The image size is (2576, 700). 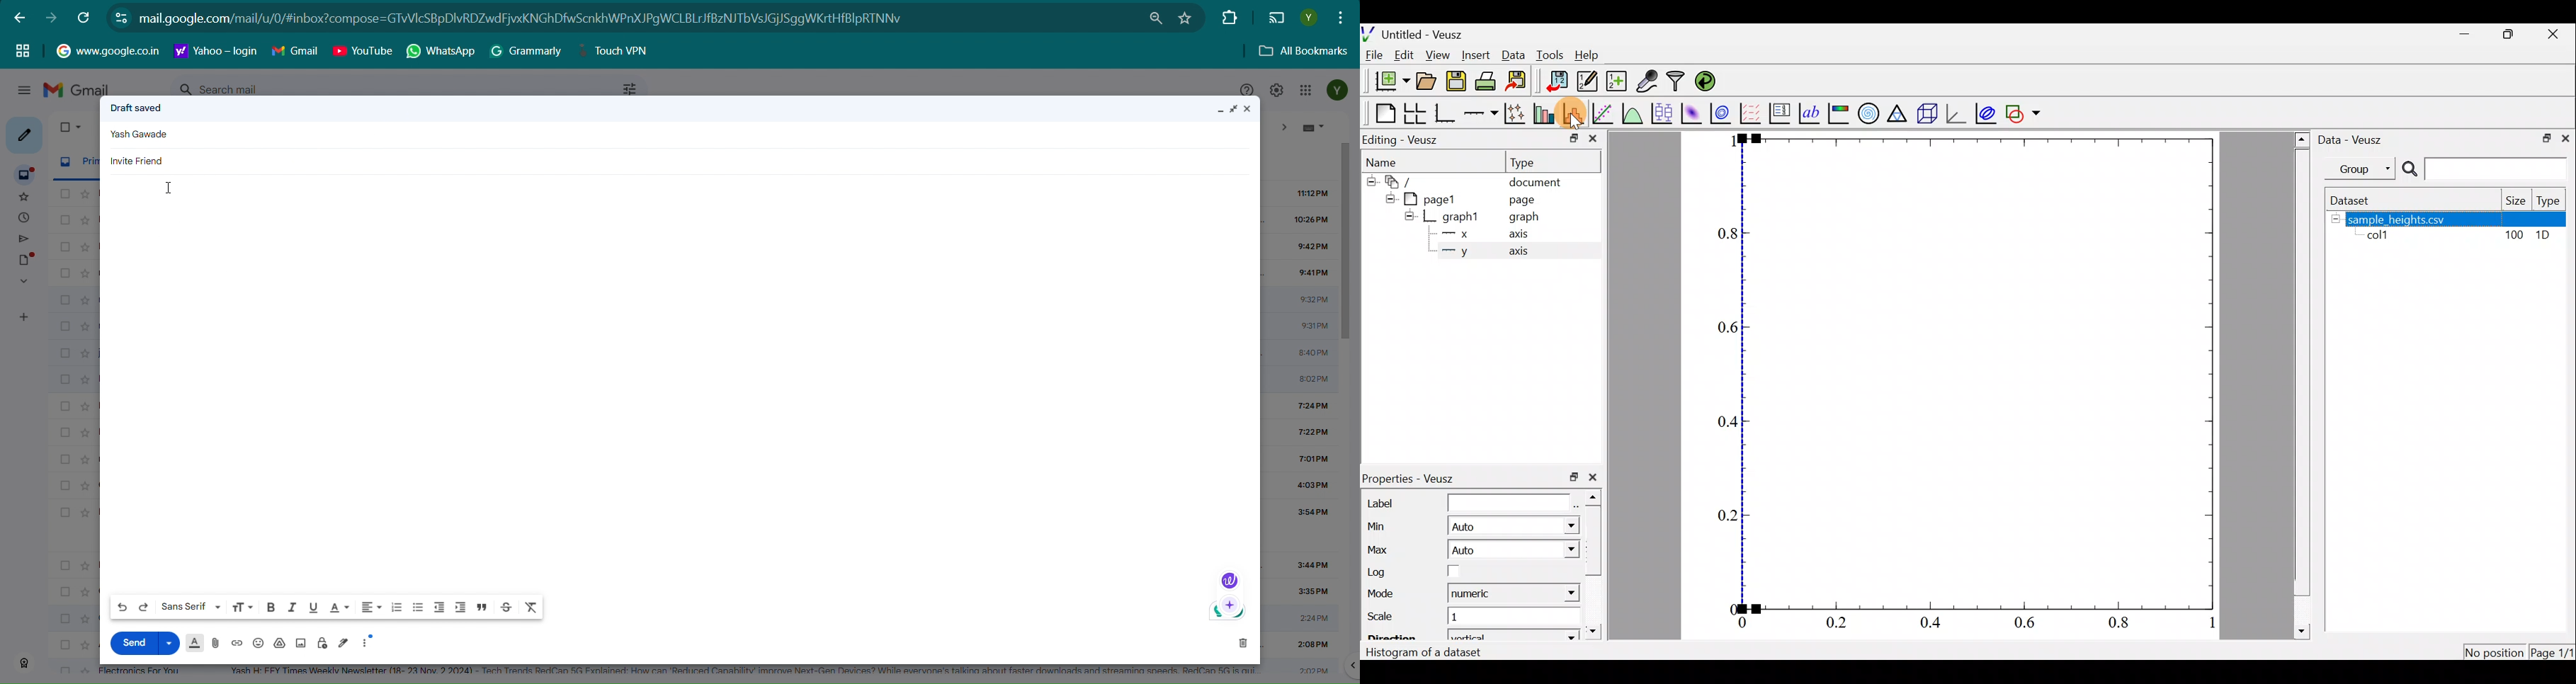 What do you see at coordinates (142, 135) in the screenshot?
I see `Text` at bounding box center [142, 135].